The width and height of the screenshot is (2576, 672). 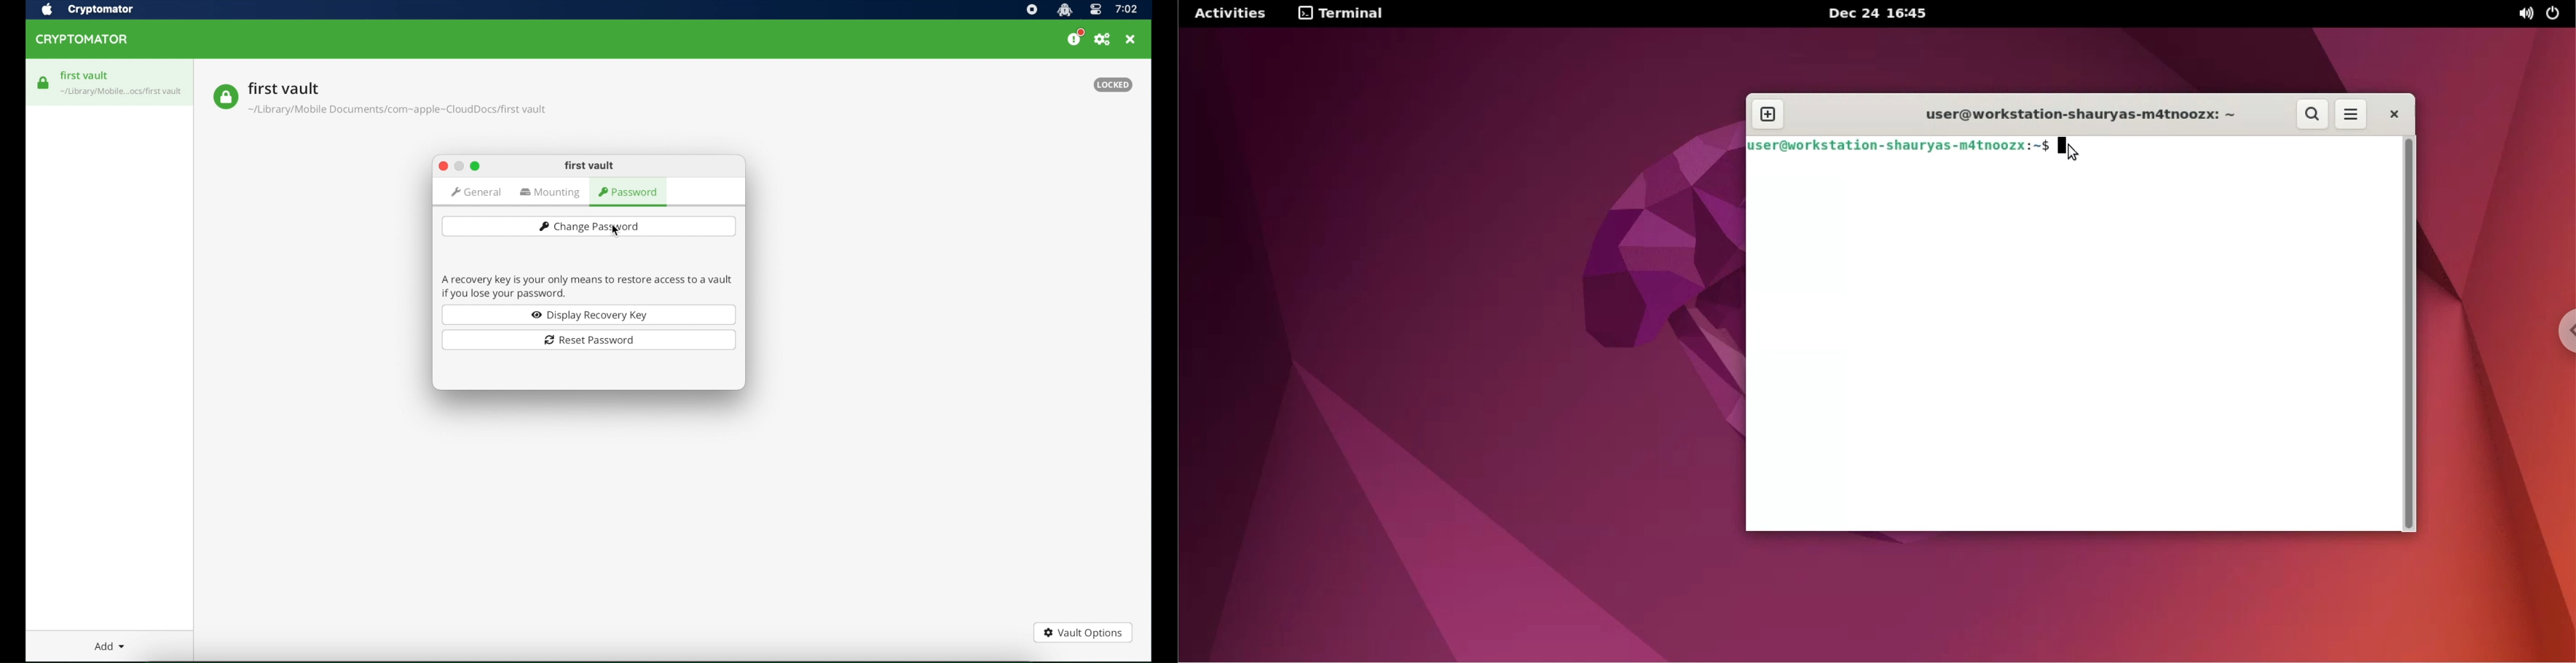 I want to click on vault icon, so click(x=225, y=97).